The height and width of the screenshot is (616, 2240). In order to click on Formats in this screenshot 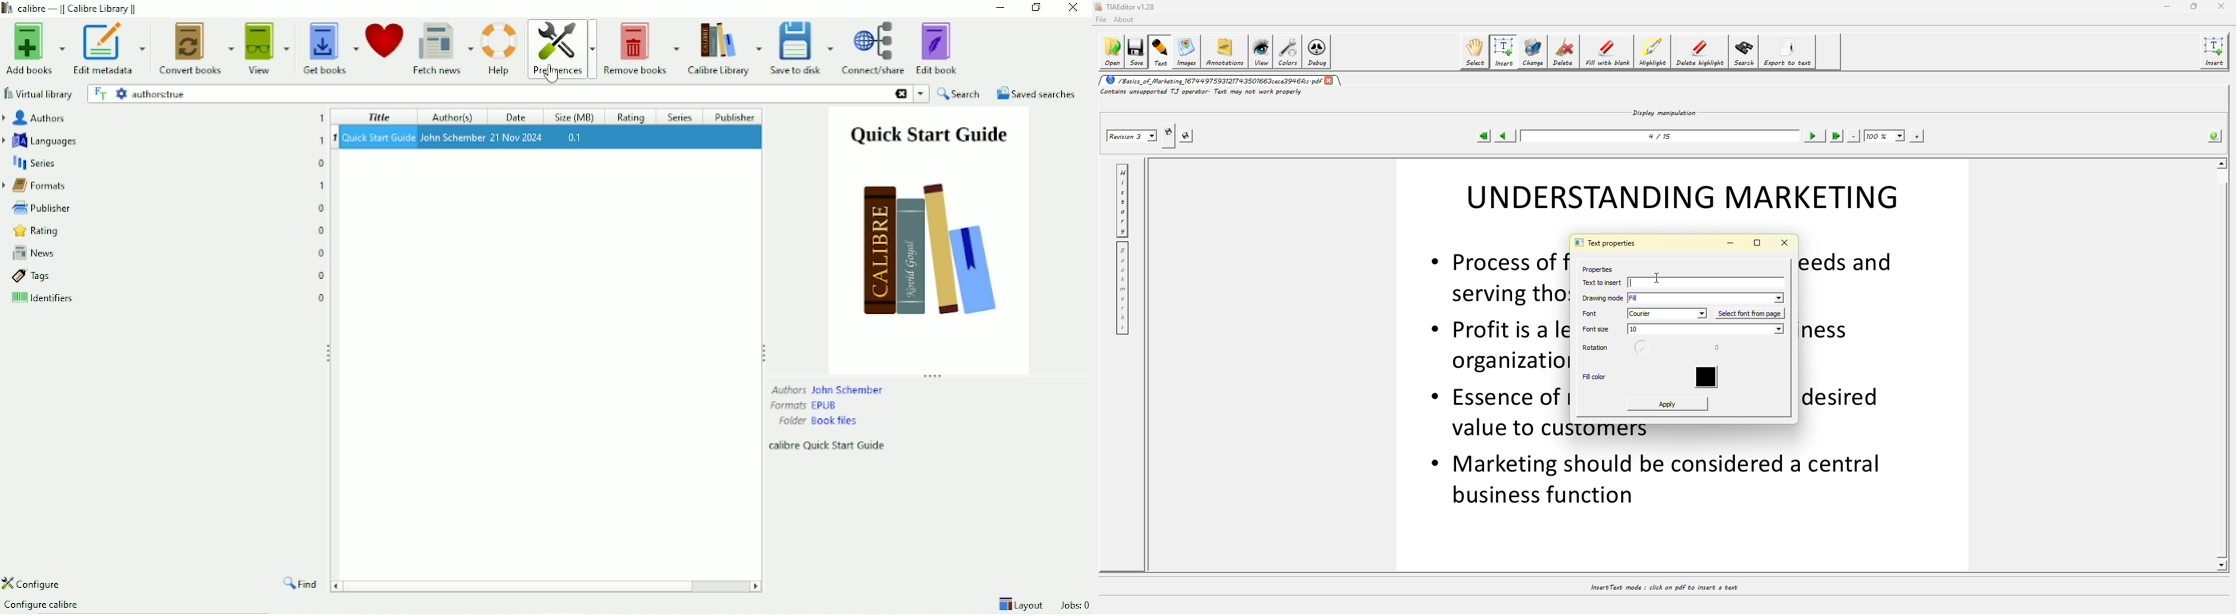, I will do `click(785, 406)`.